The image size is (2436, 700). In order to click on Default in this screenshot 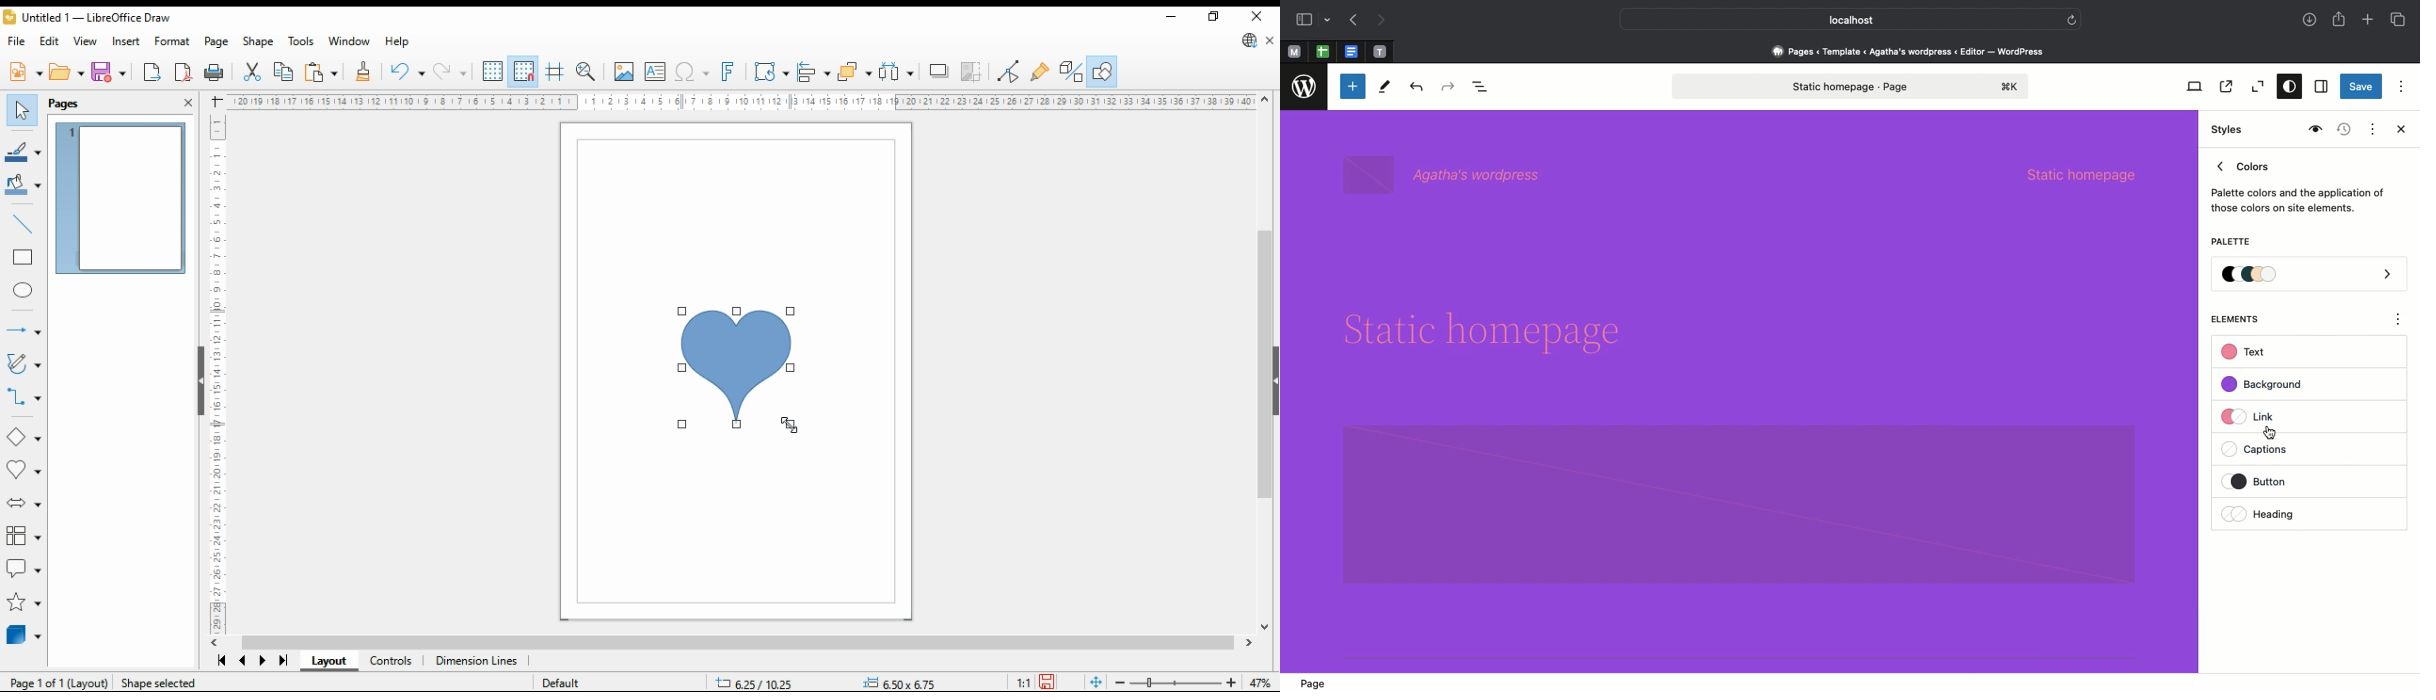, I will do `click(563, 678)`.